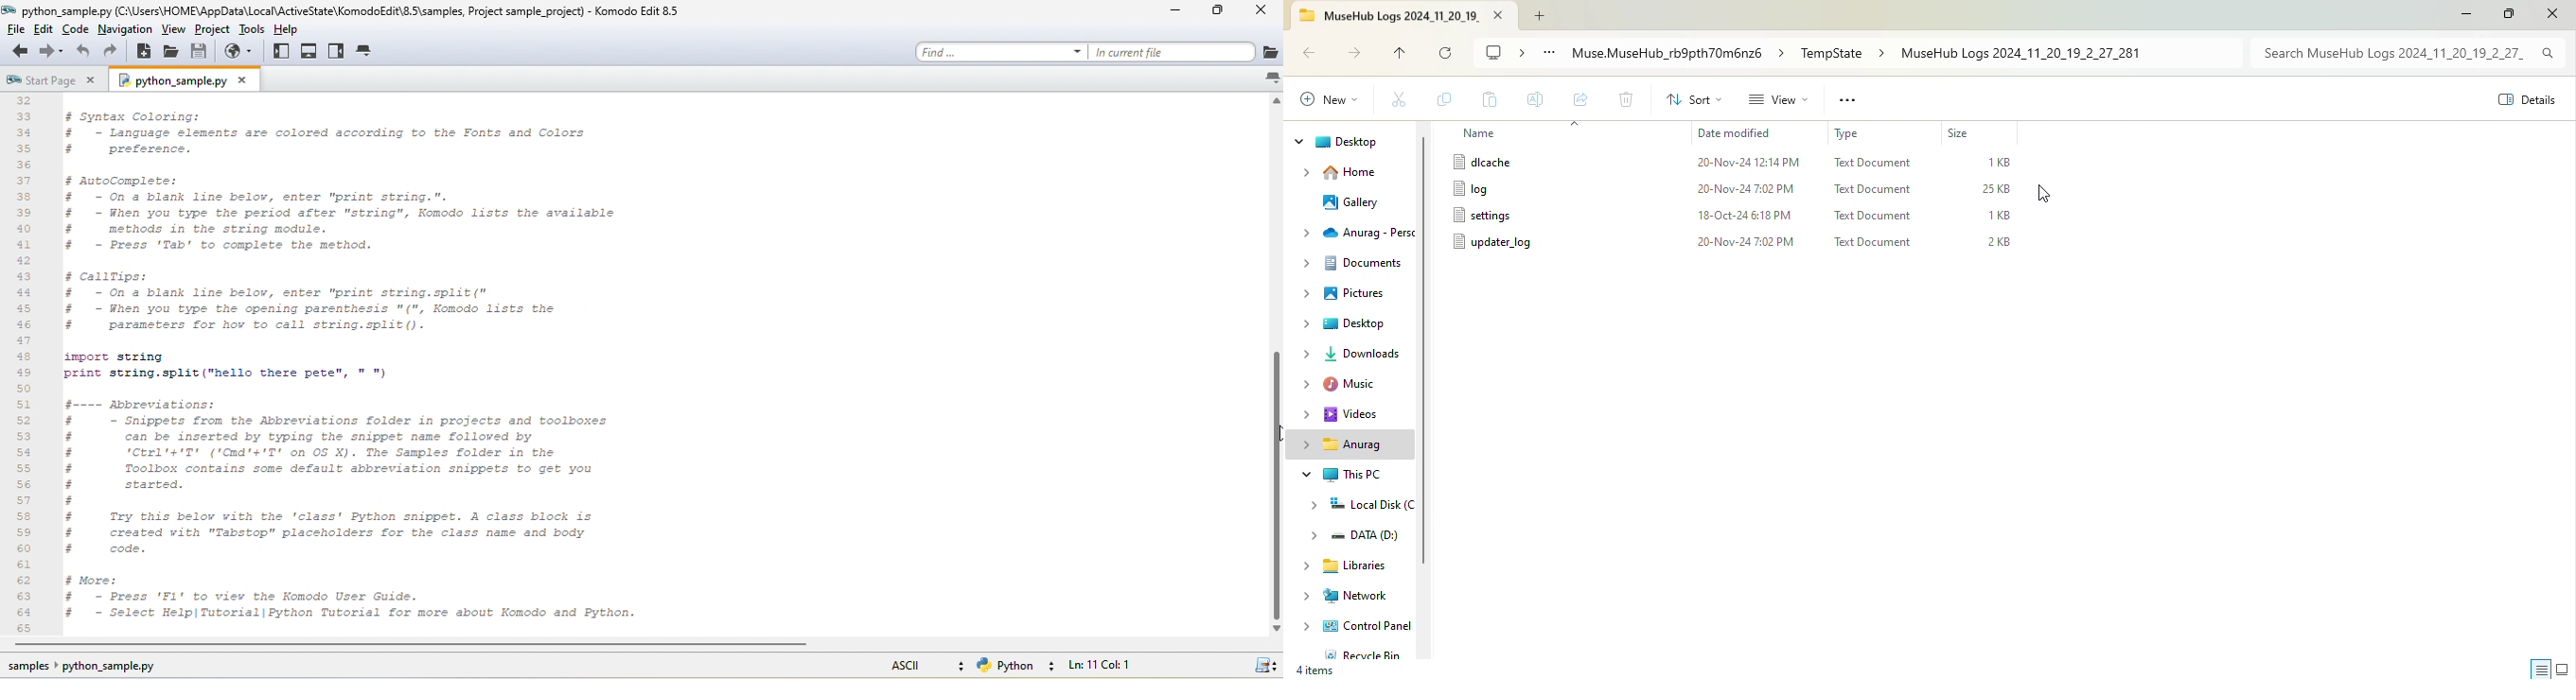 The height and width of the screenshot is (700, 2576). I want to click on File path, so click(1677, 54).